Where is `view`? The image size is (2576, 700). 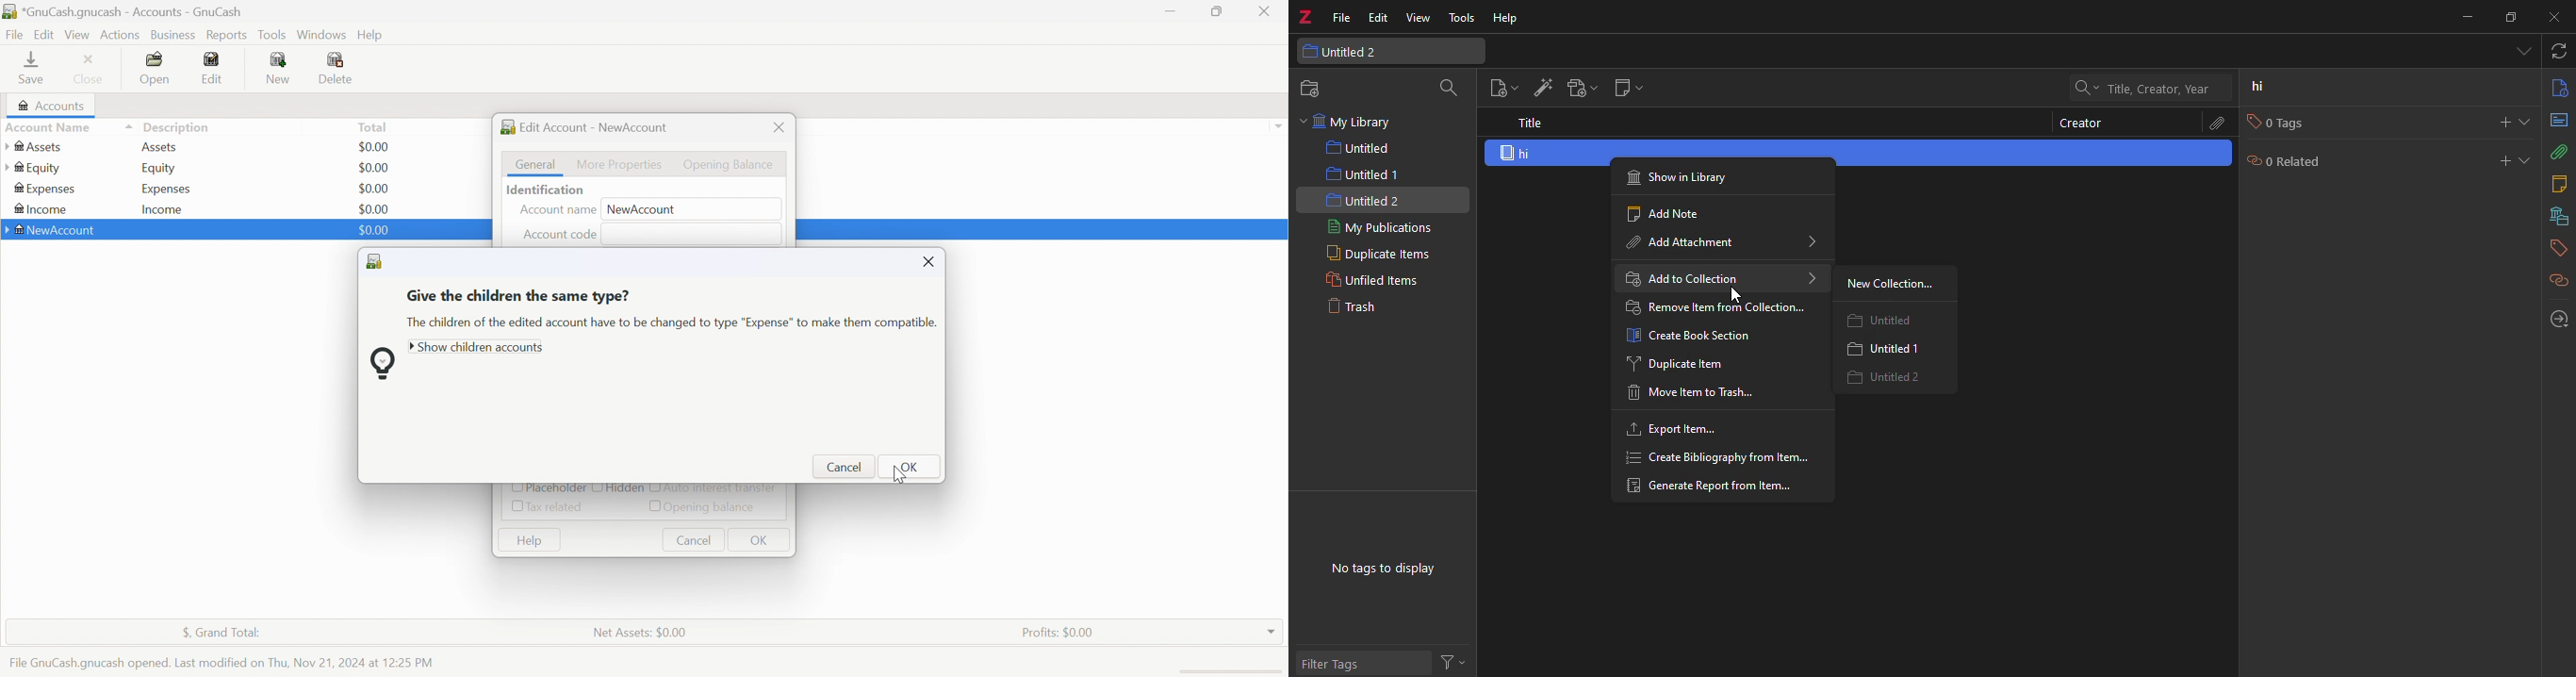
view is located at coordinates (1418, 19).